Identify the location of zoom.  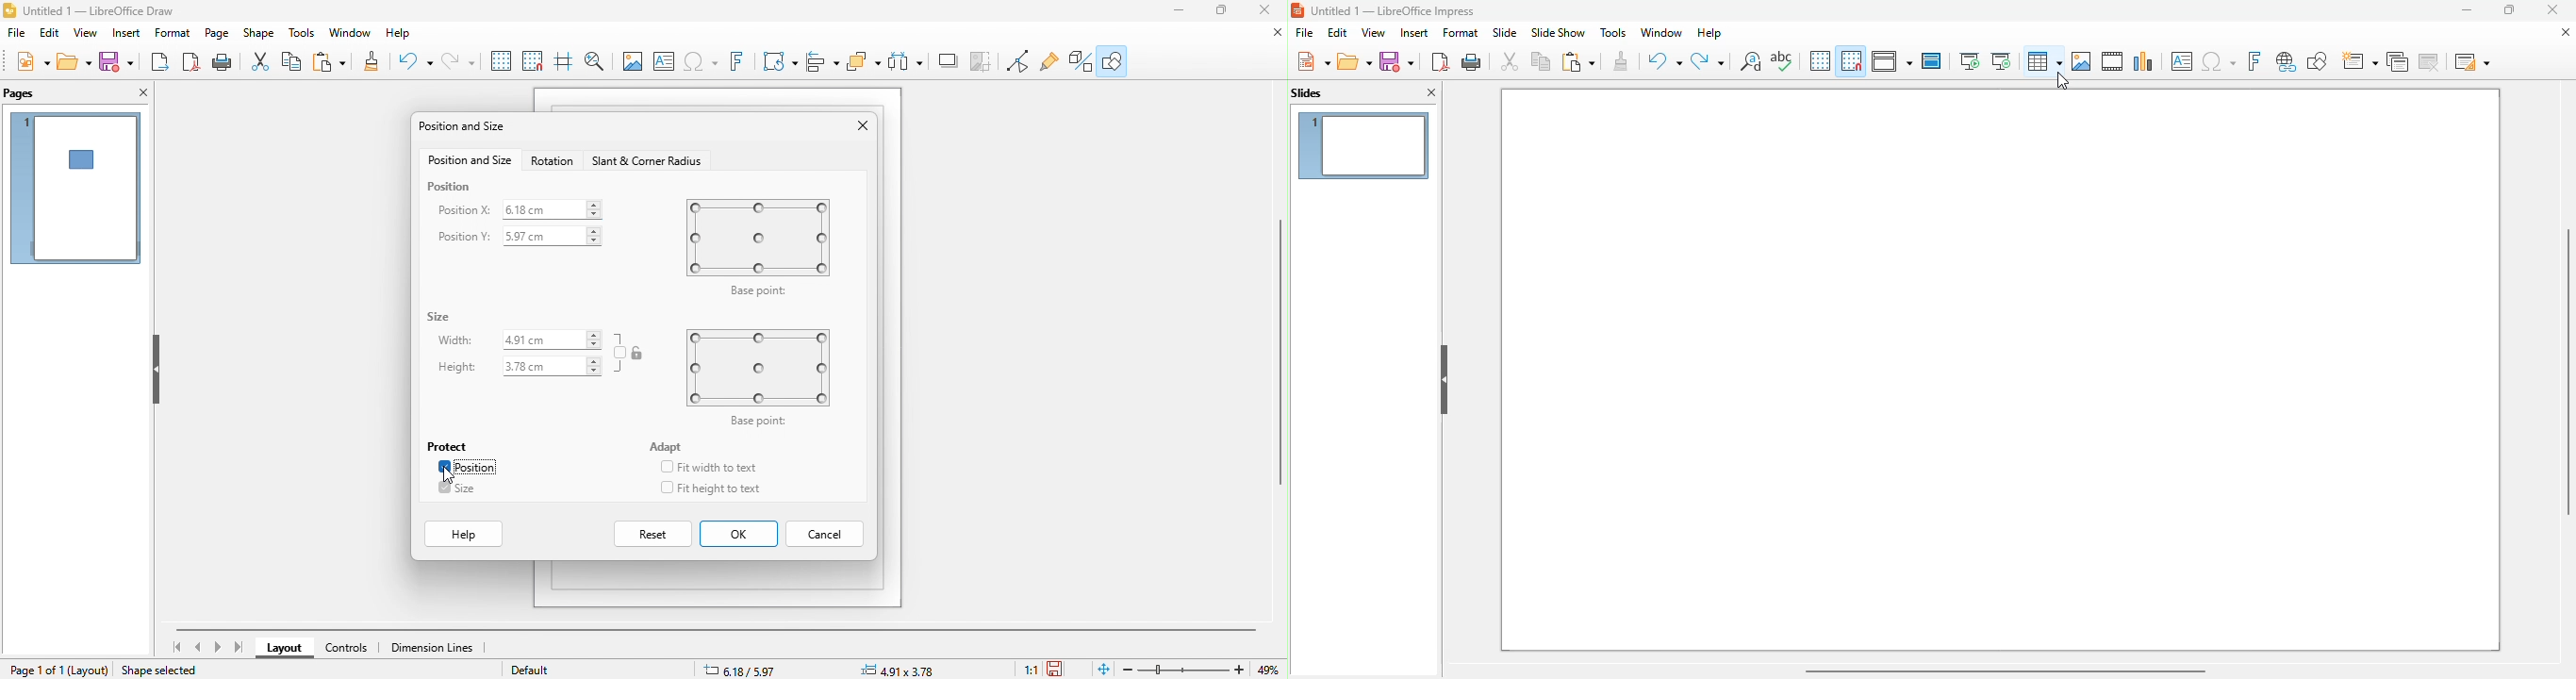
(1185, 670).